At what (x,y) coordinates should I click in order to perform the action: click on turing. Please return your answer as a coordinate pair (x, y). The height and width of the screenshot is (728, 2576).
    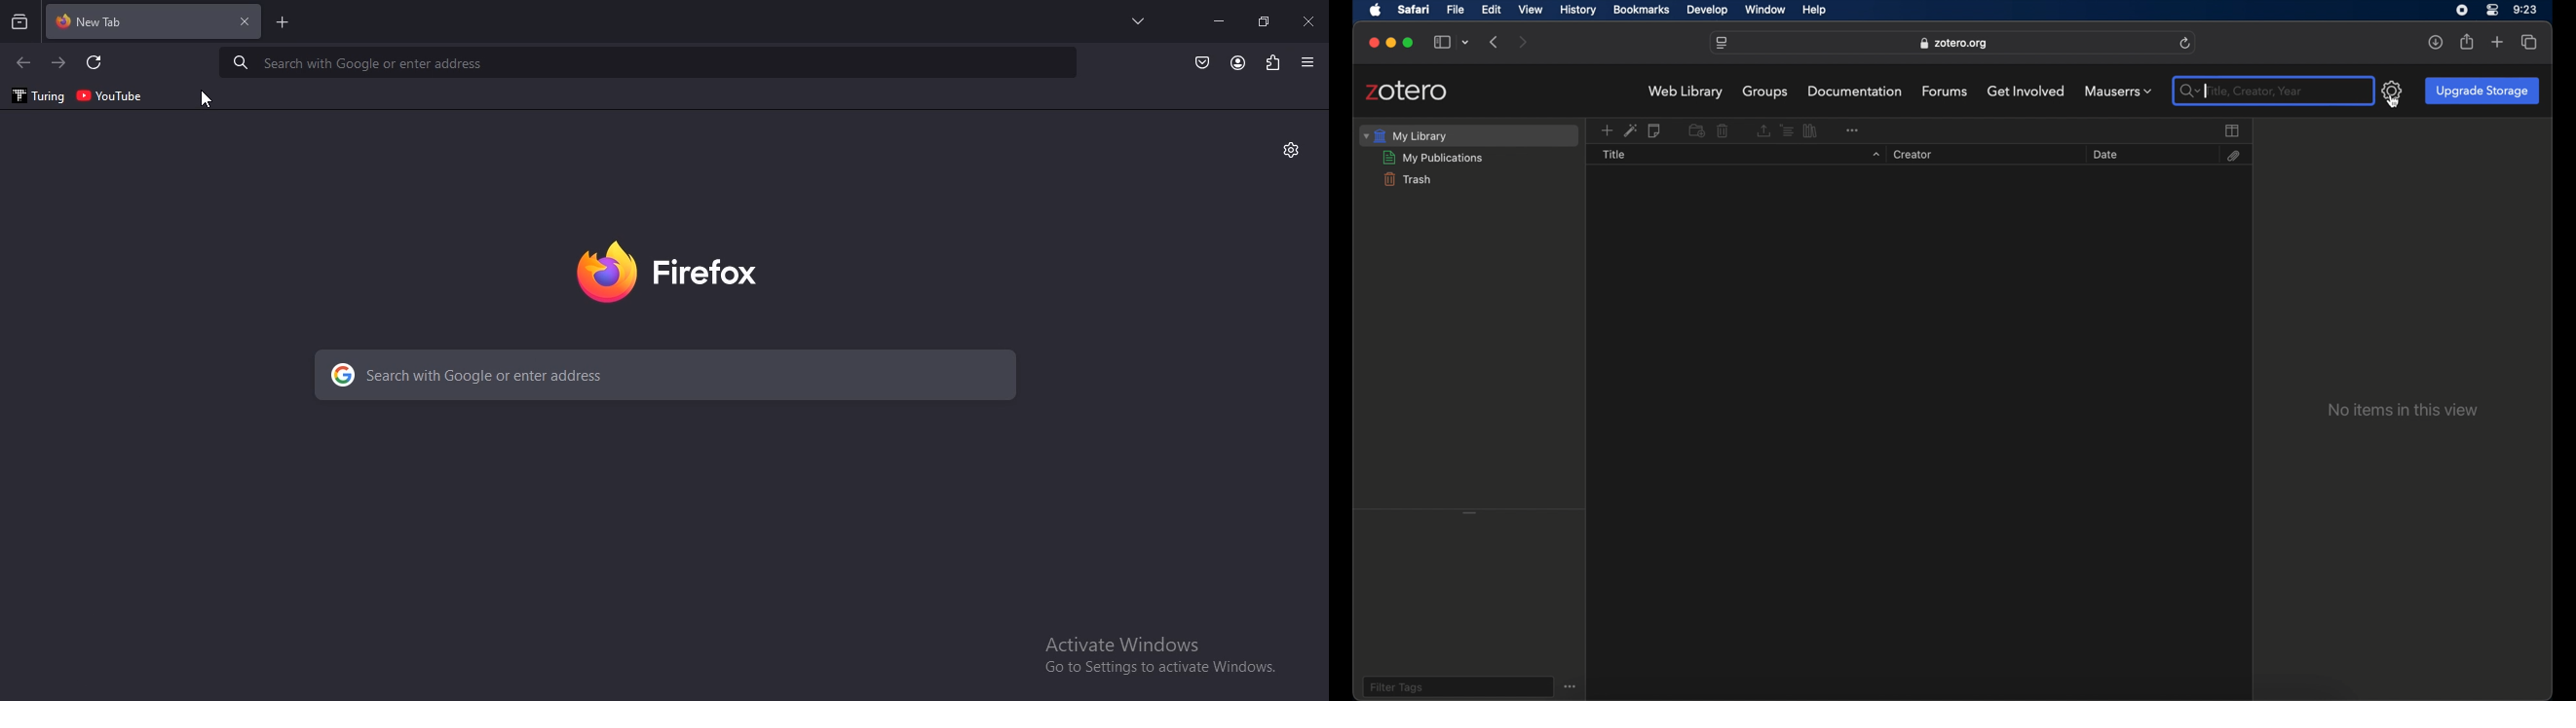
    Looking at the image, I should click on (36, 96).